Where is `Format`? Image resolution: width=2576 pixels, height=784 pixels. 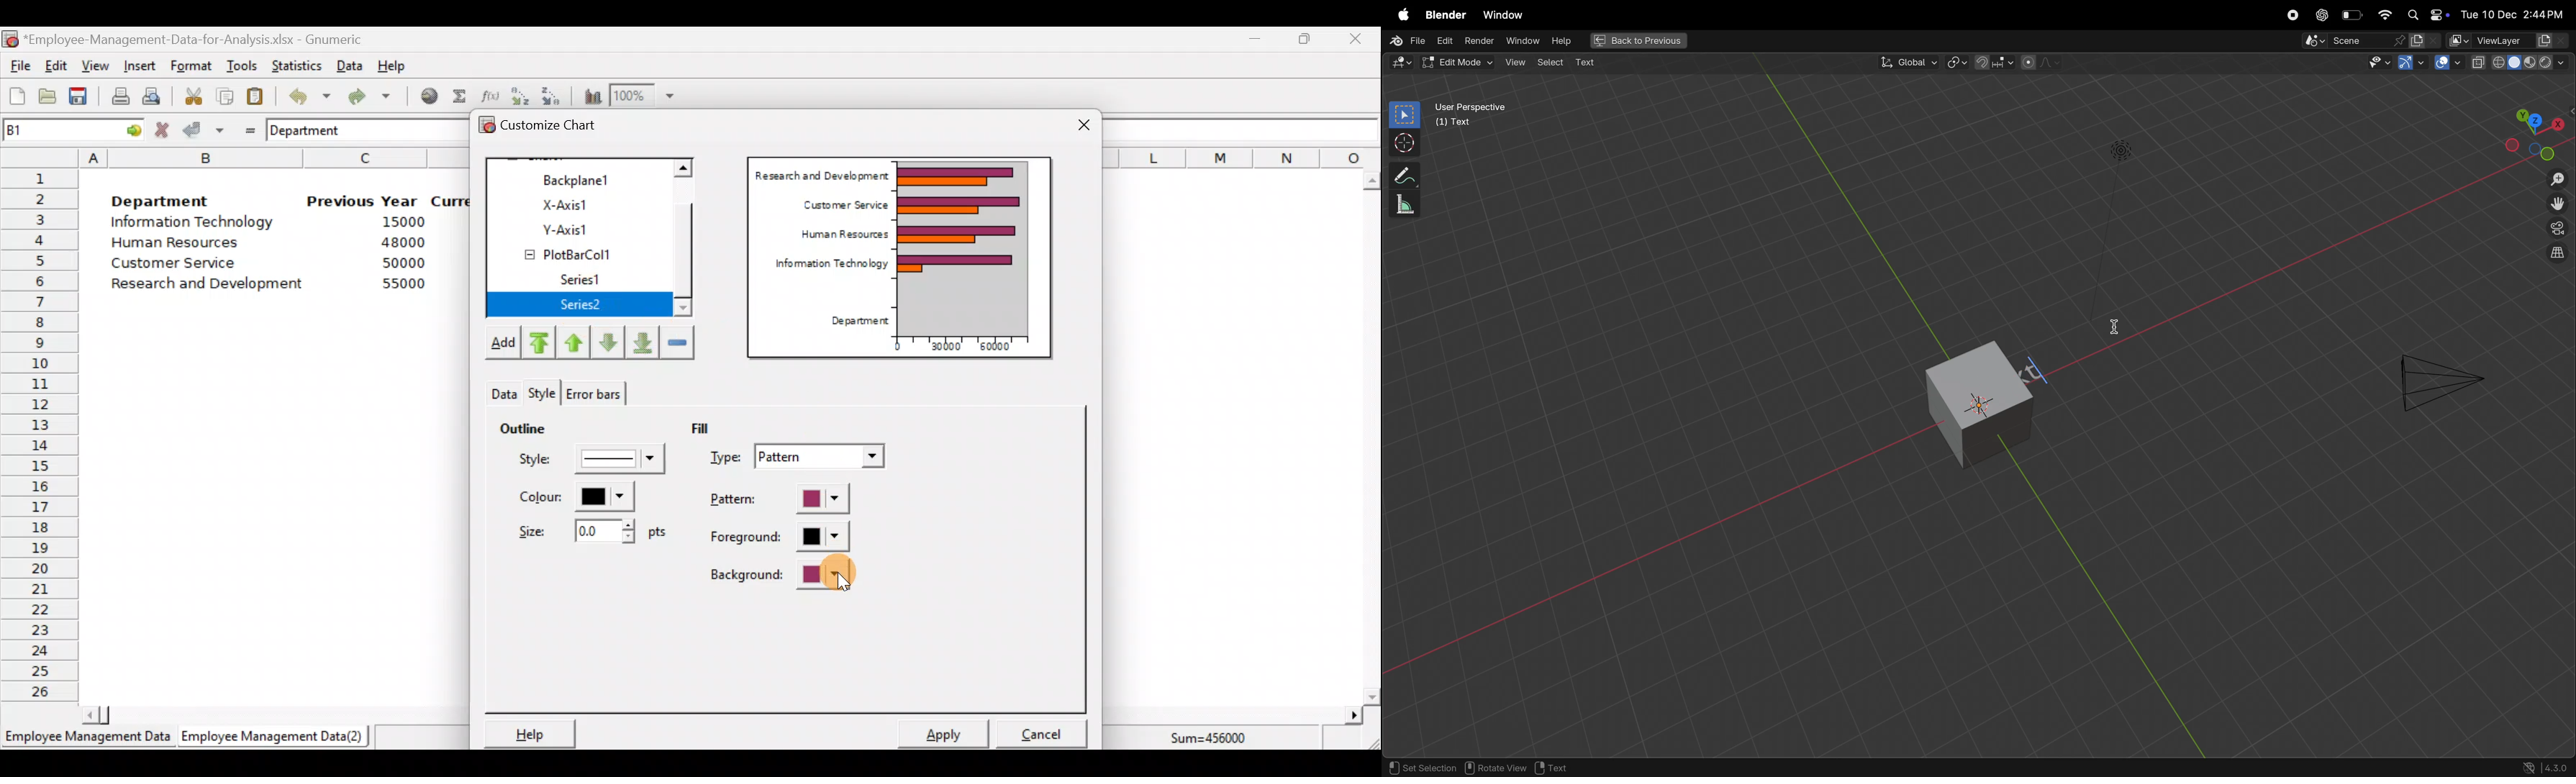
Format is located at coordinates (191, 67).